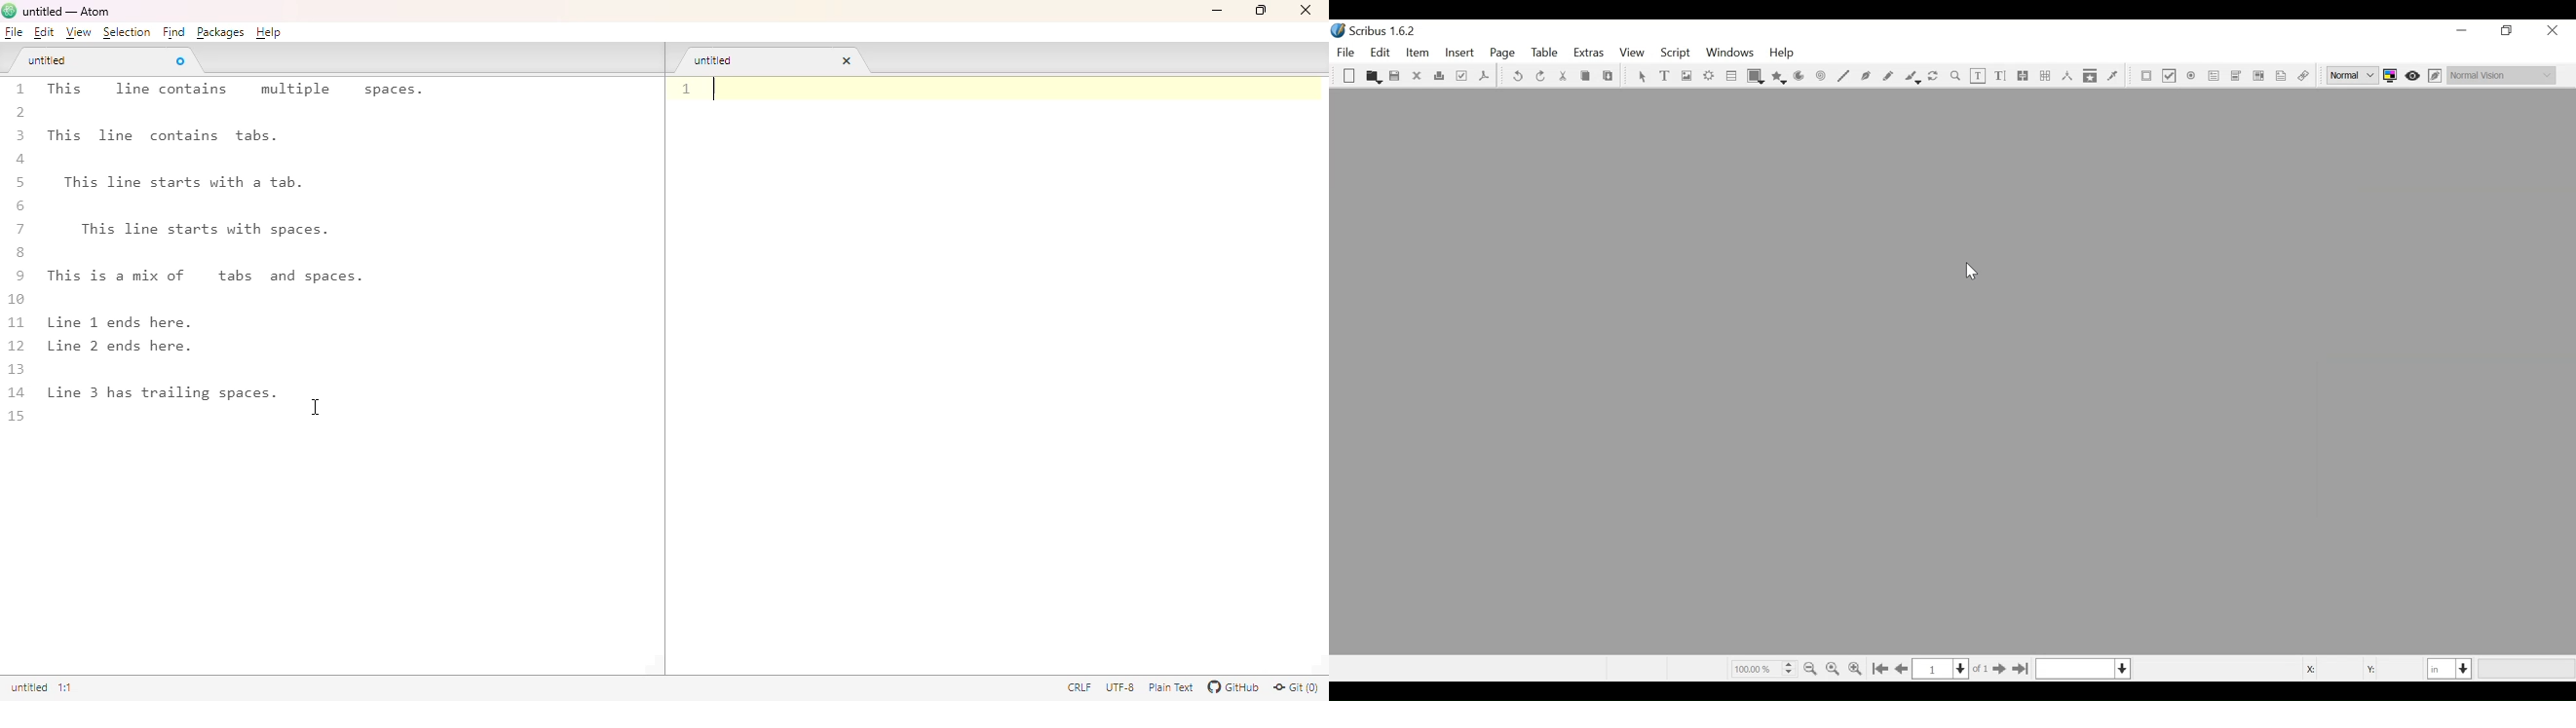 The height and width of the screenshot is (728, 2576). I want to click on find, so click(173, 32).